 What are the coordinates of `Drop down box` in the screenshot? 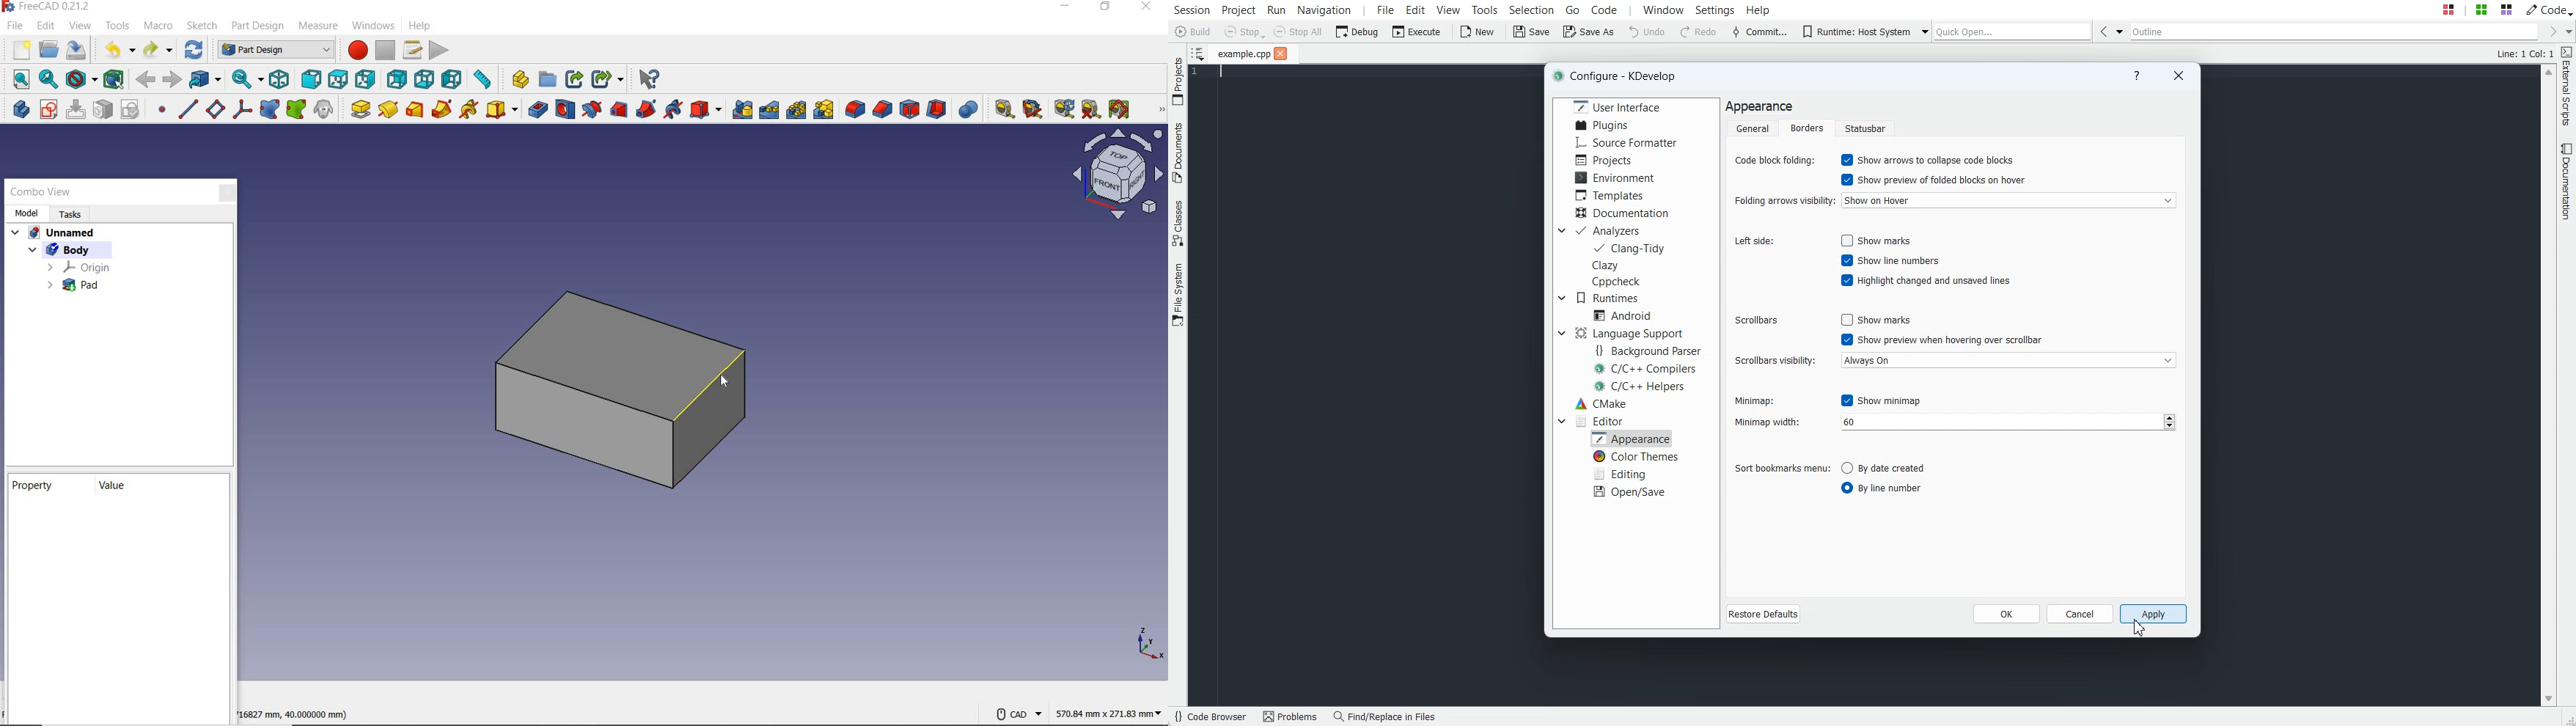 It's located at (1561, 421).